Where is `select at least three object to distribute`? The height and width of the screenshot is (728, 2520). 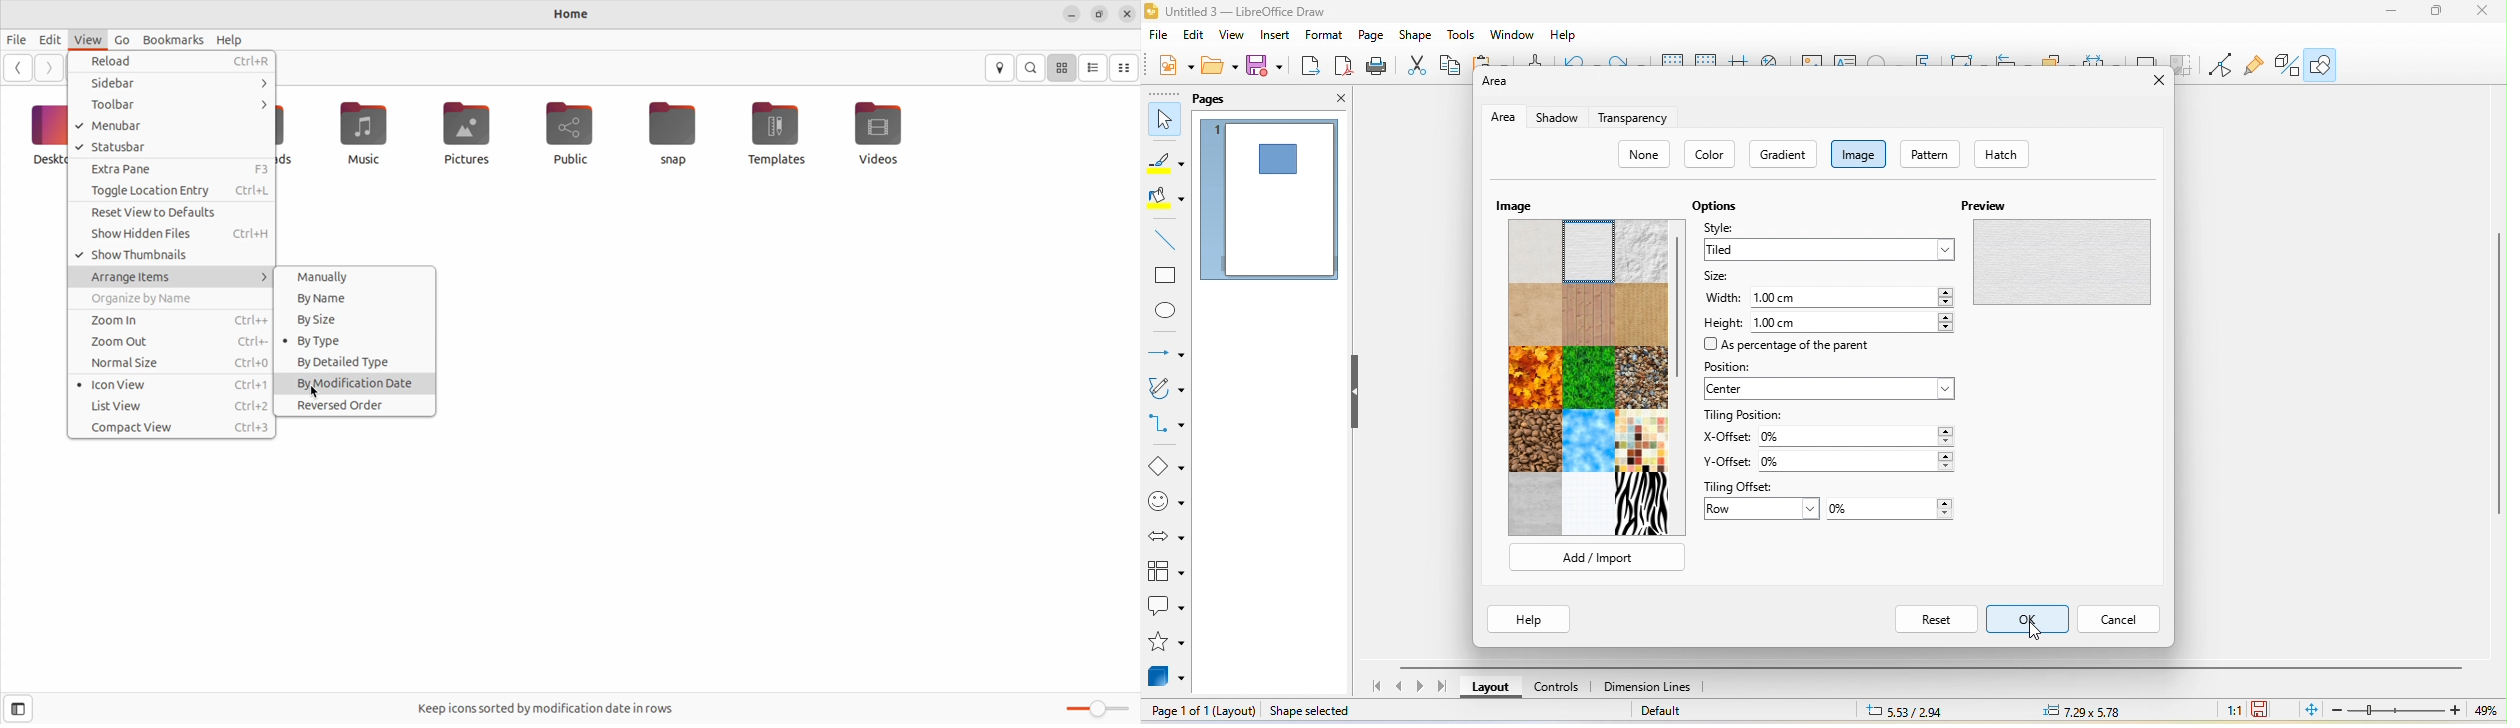 select at least three object to distribute is located at coordinates (2100, 59).